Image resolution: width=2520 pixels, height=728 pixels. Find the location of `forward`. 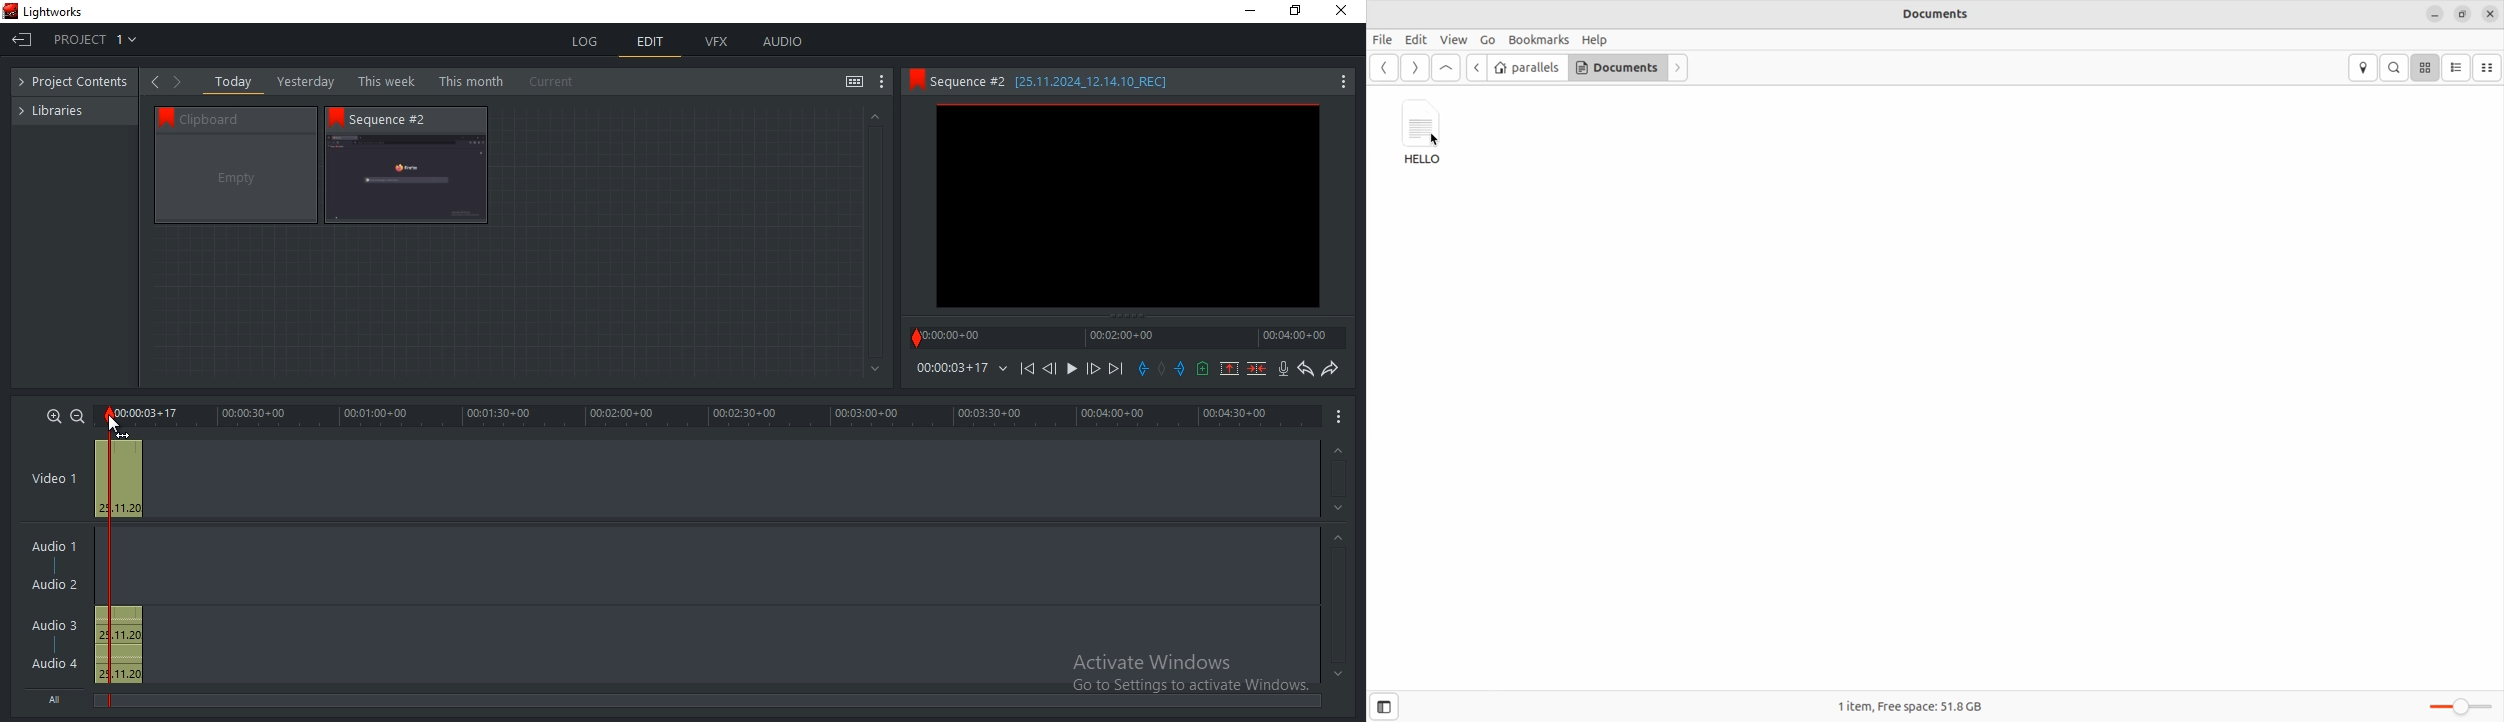

forward is located at coordinates (1476, 68).